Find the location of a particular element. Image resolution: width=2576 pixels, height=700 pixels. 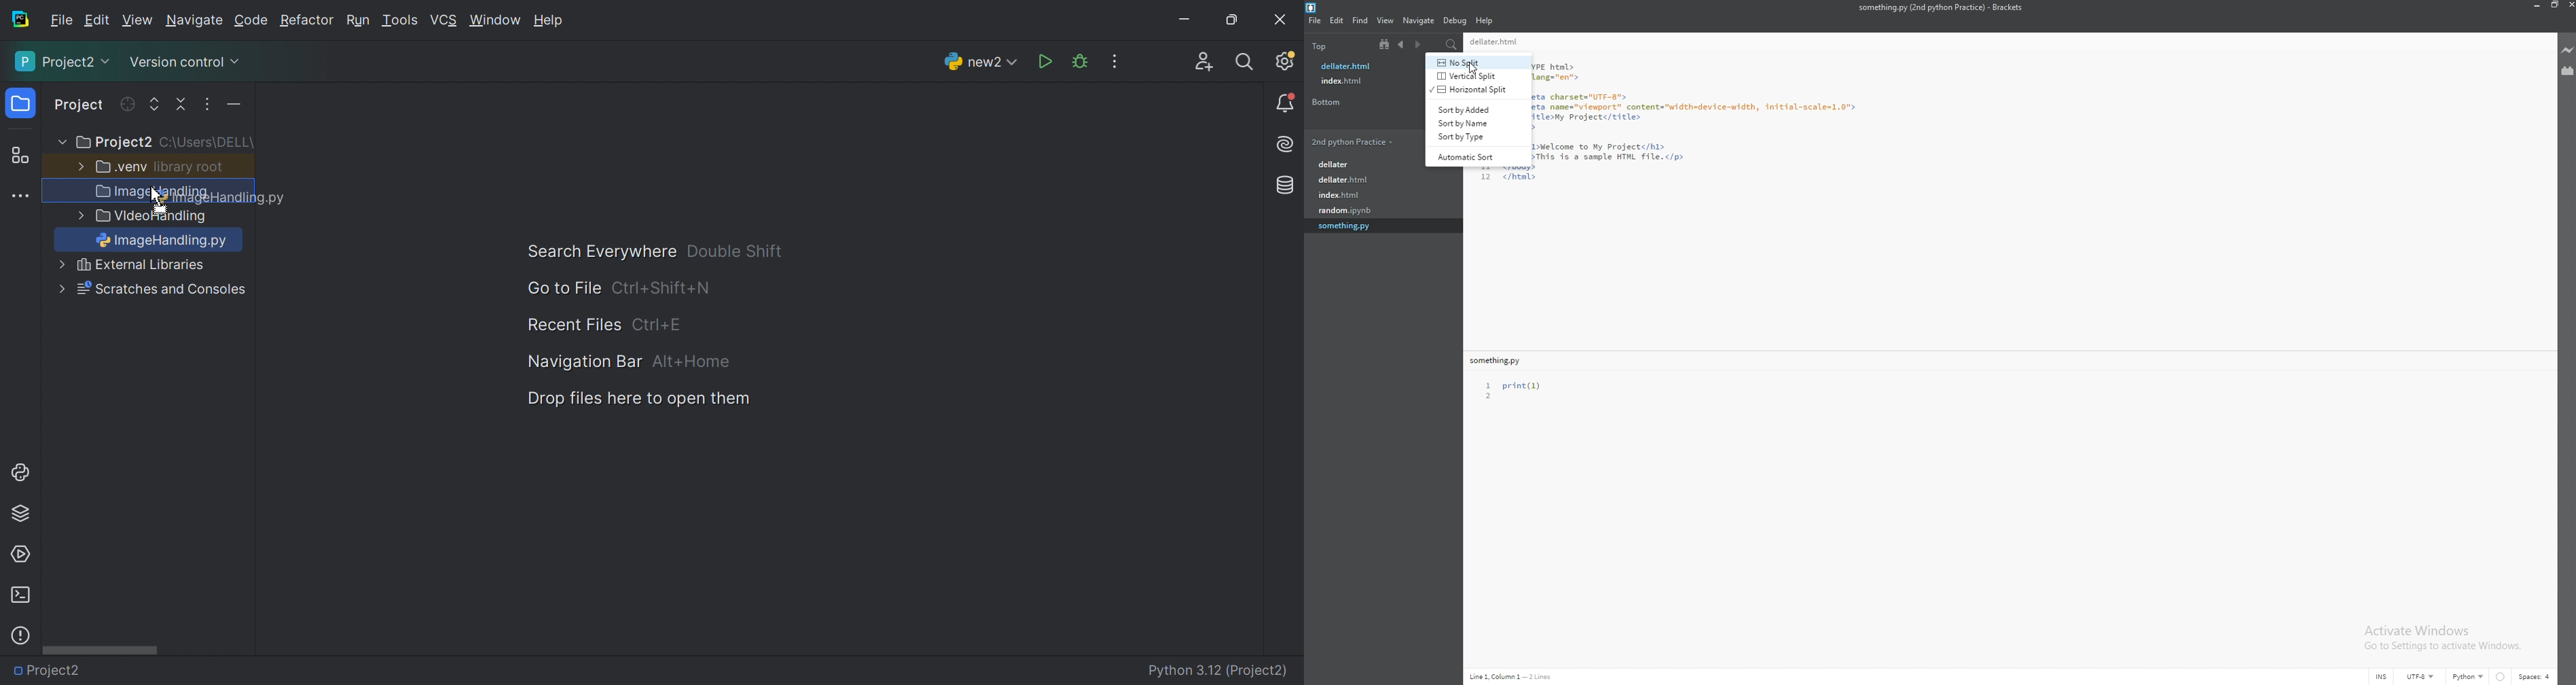

automatic sort is located at coordinates (1478, 157).